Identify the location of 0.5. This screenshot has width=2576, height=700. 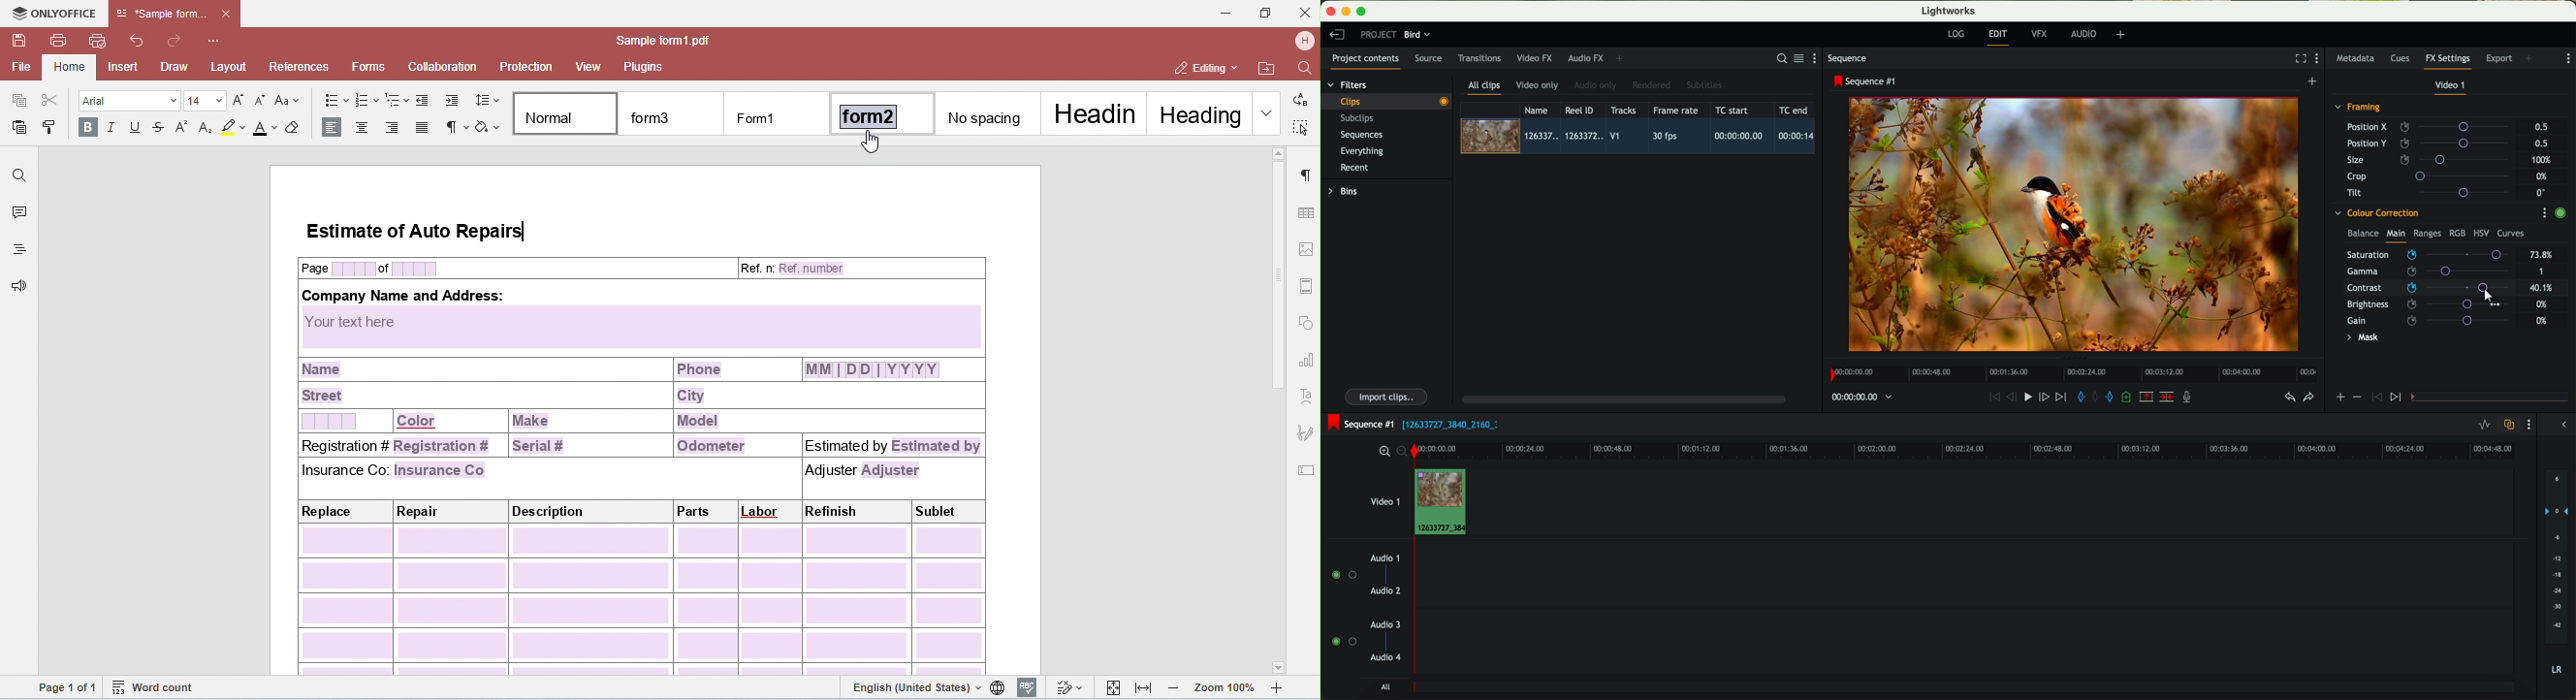
(2541, 143).